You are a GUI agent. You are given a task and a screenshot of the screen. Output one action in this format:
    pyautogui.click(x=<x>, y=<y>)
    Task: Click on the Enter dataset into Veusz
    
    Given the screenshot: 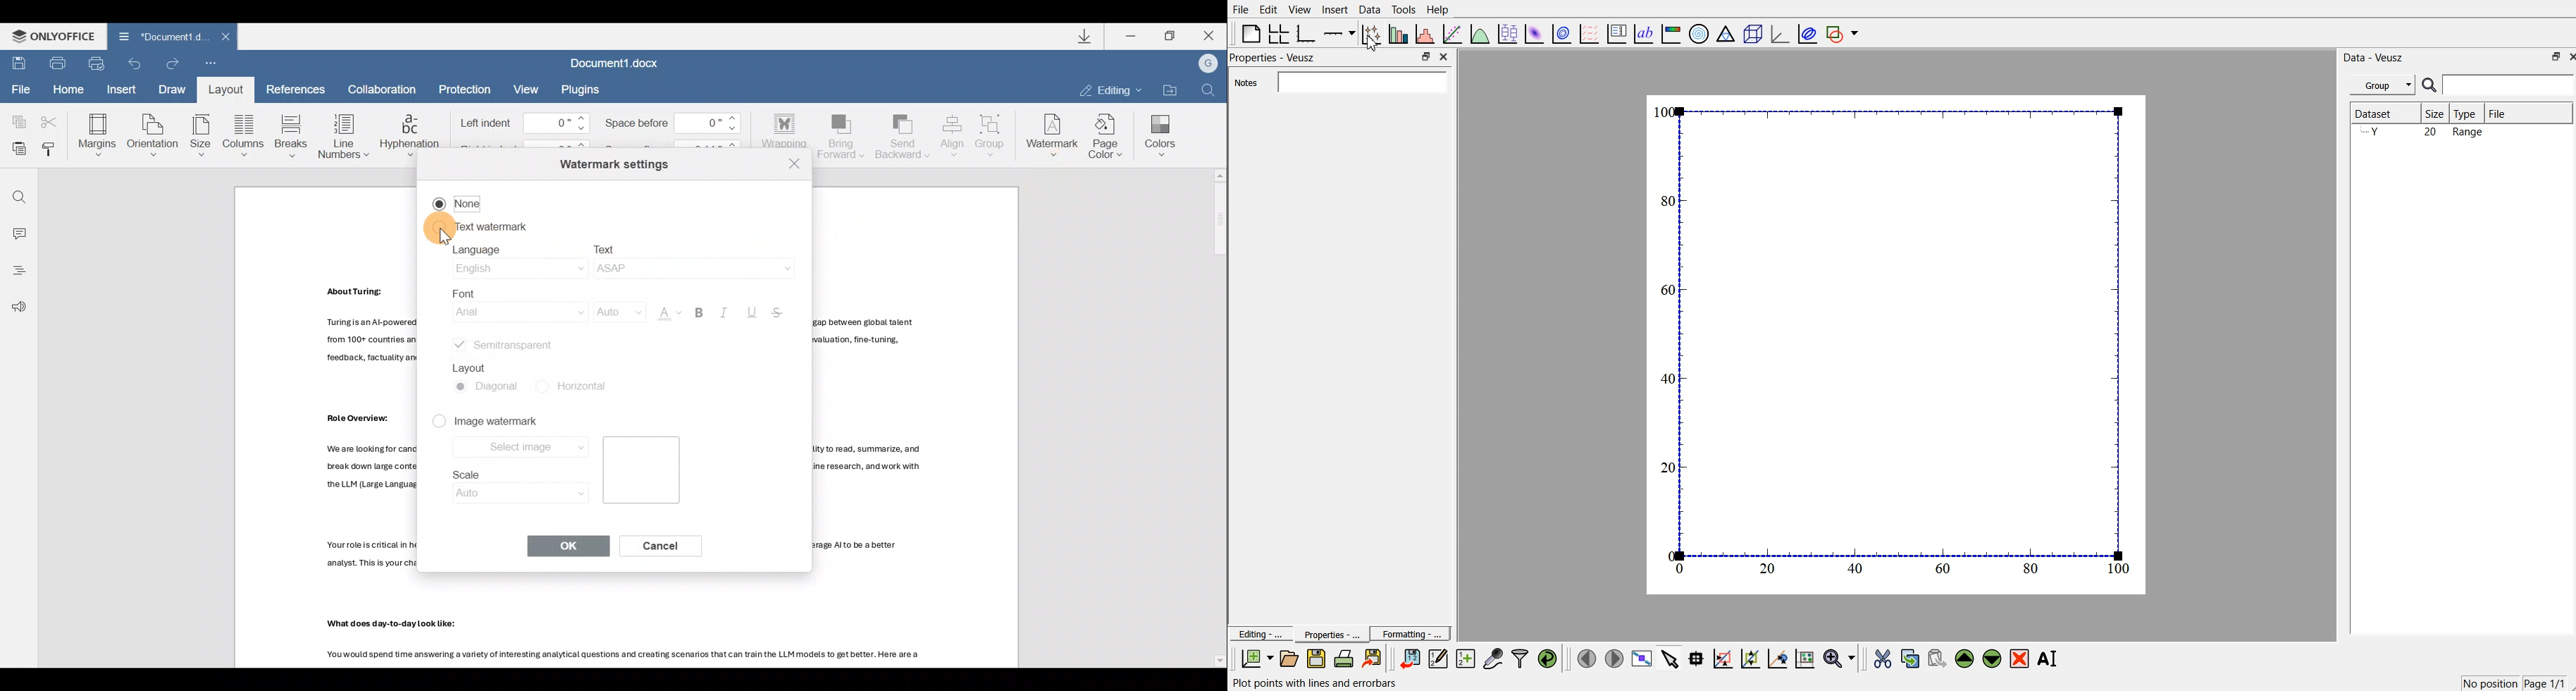 What is the action you would take?
    pyautogui.click(x=1408, y=659)
    